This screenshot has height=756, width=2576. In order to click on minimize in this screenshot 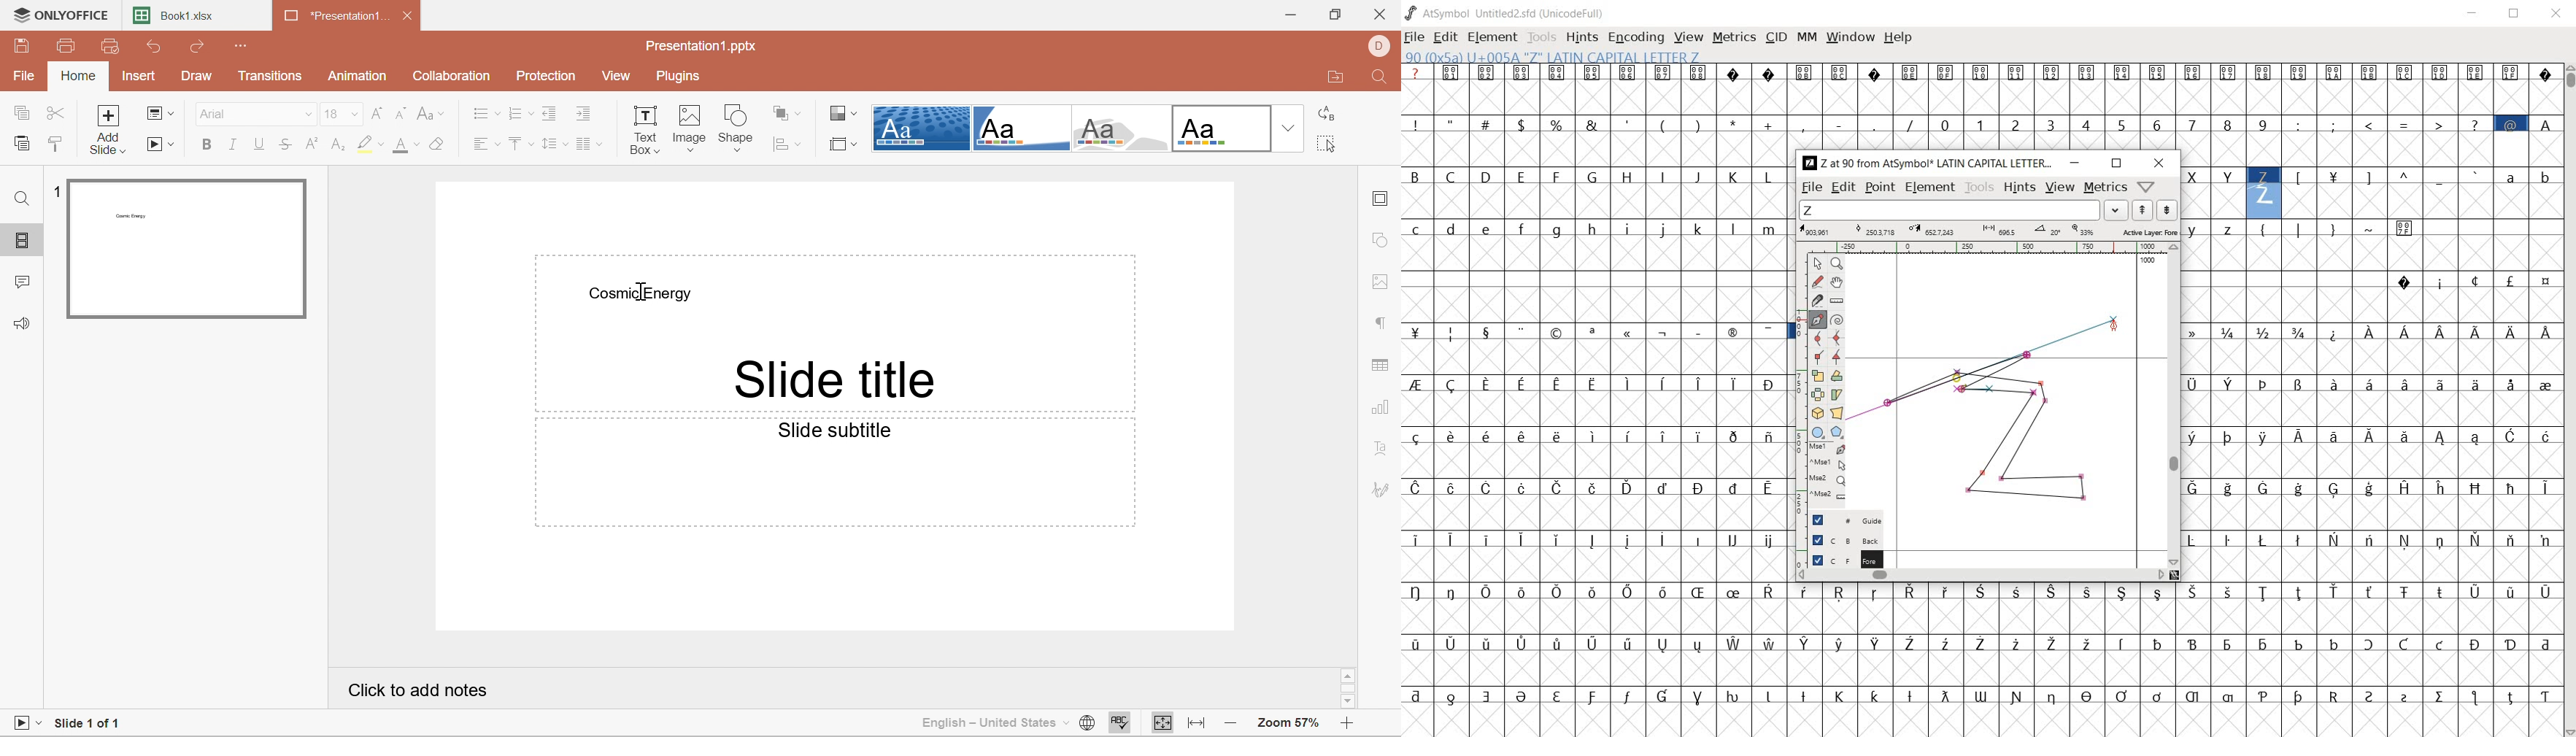, I will do `click(2476, 15)`.